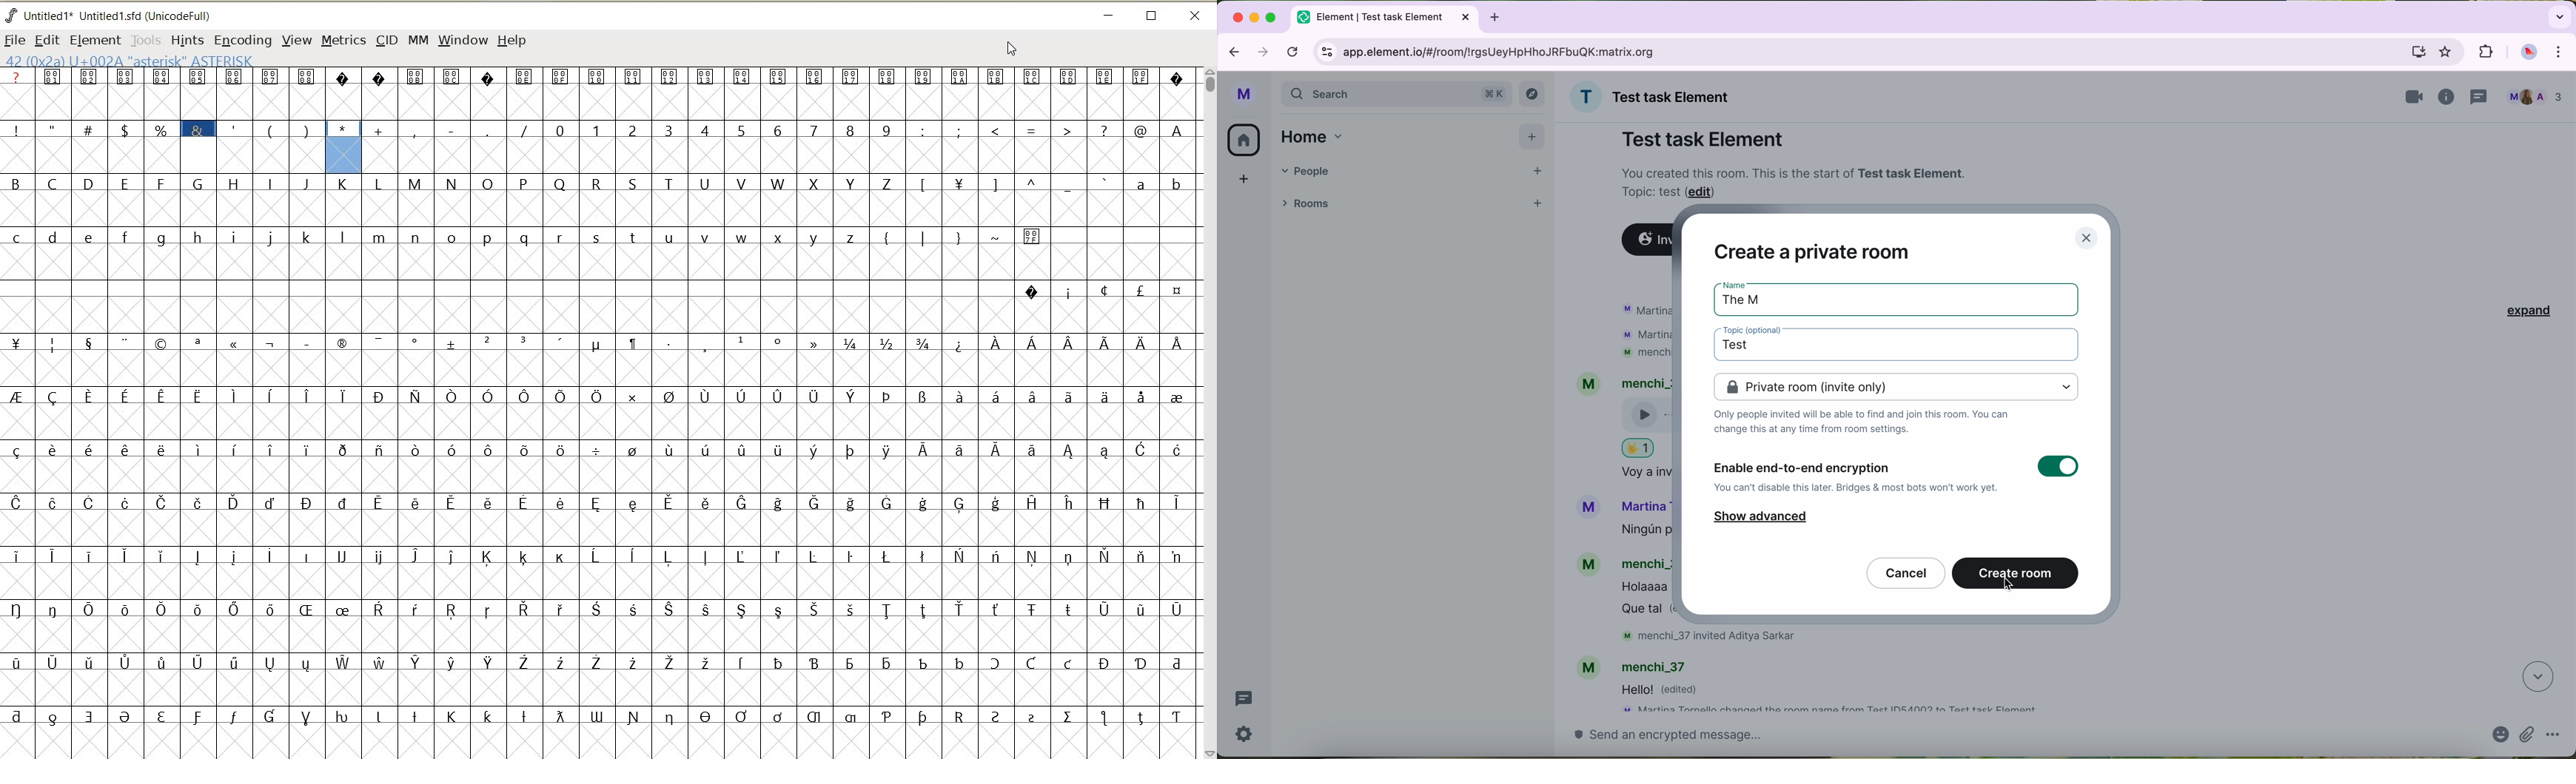  What do you see at coordinates (2415, 97) in the screenshot?
I see `videocall` at bounding box center [2415, 97].